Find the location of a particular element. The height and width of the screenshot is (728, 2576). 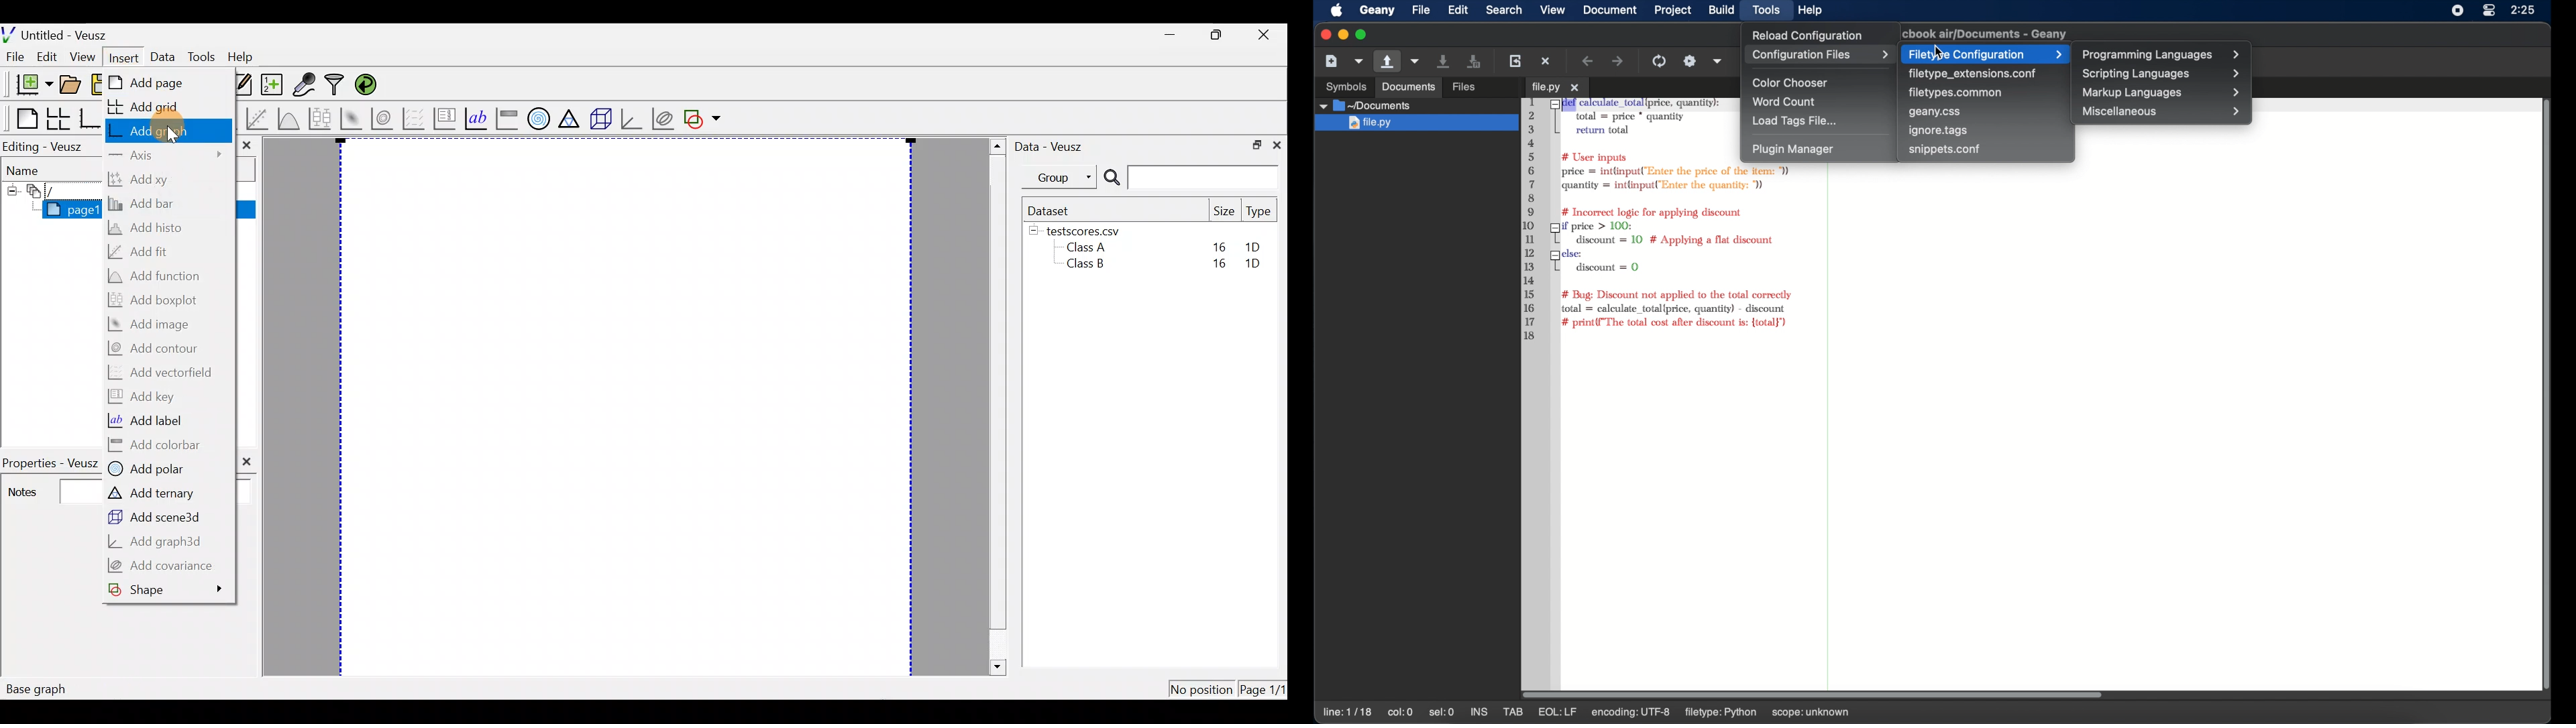

Restore down is located at coordinates (1220, 36).